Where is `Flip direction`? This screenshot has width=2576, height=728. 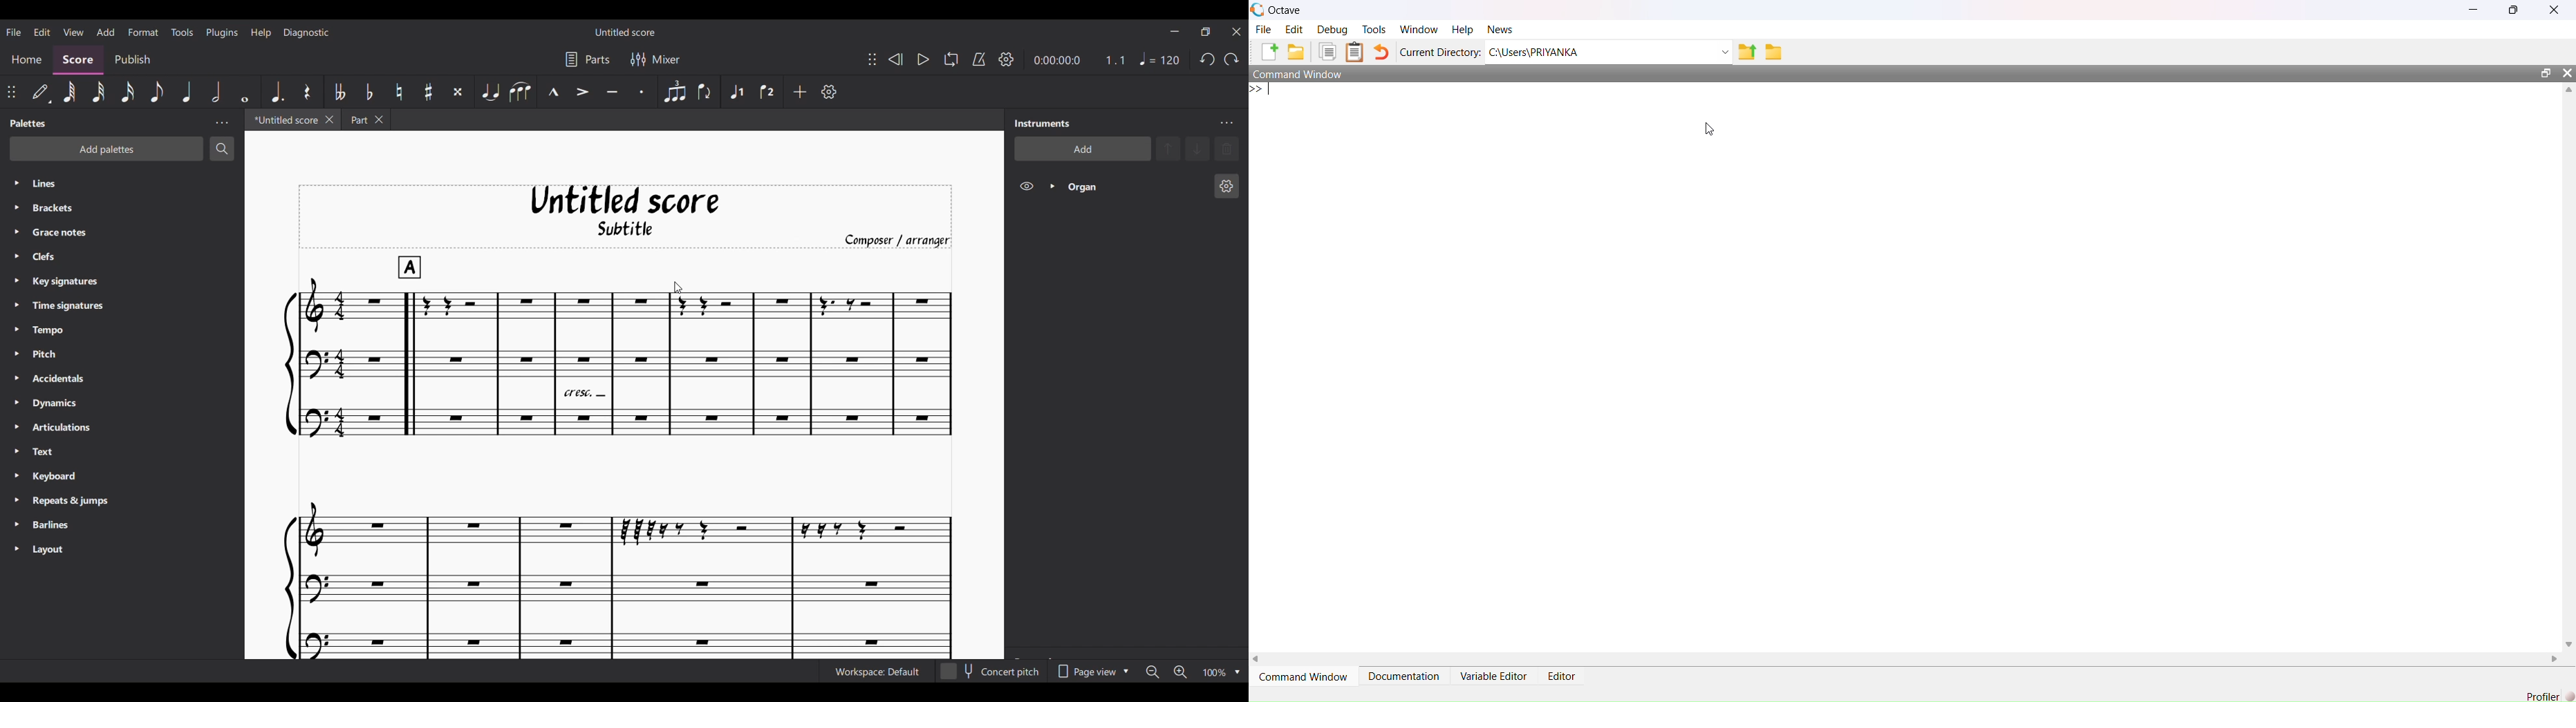
Flip direction is located at coordinates (704, 92).